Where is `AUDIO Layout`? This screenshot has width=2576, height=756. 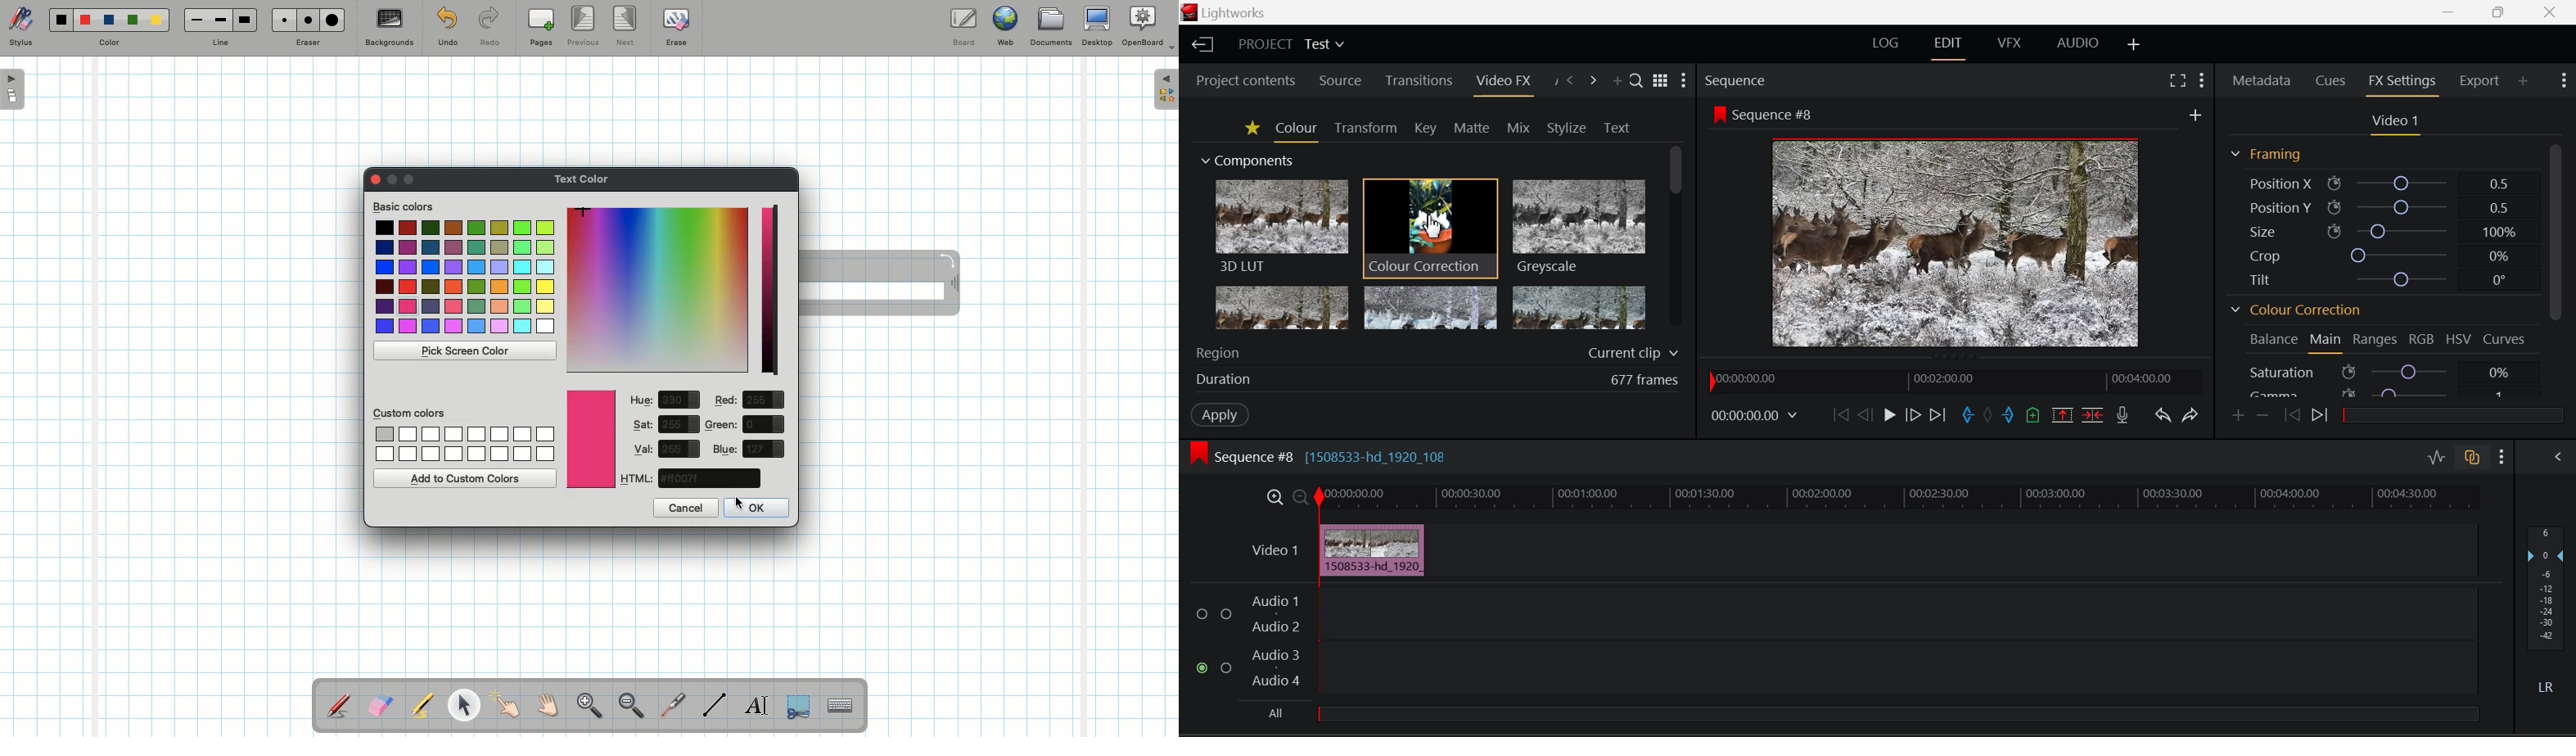
AUDIO Layout is located at coordinates (2073, 44).